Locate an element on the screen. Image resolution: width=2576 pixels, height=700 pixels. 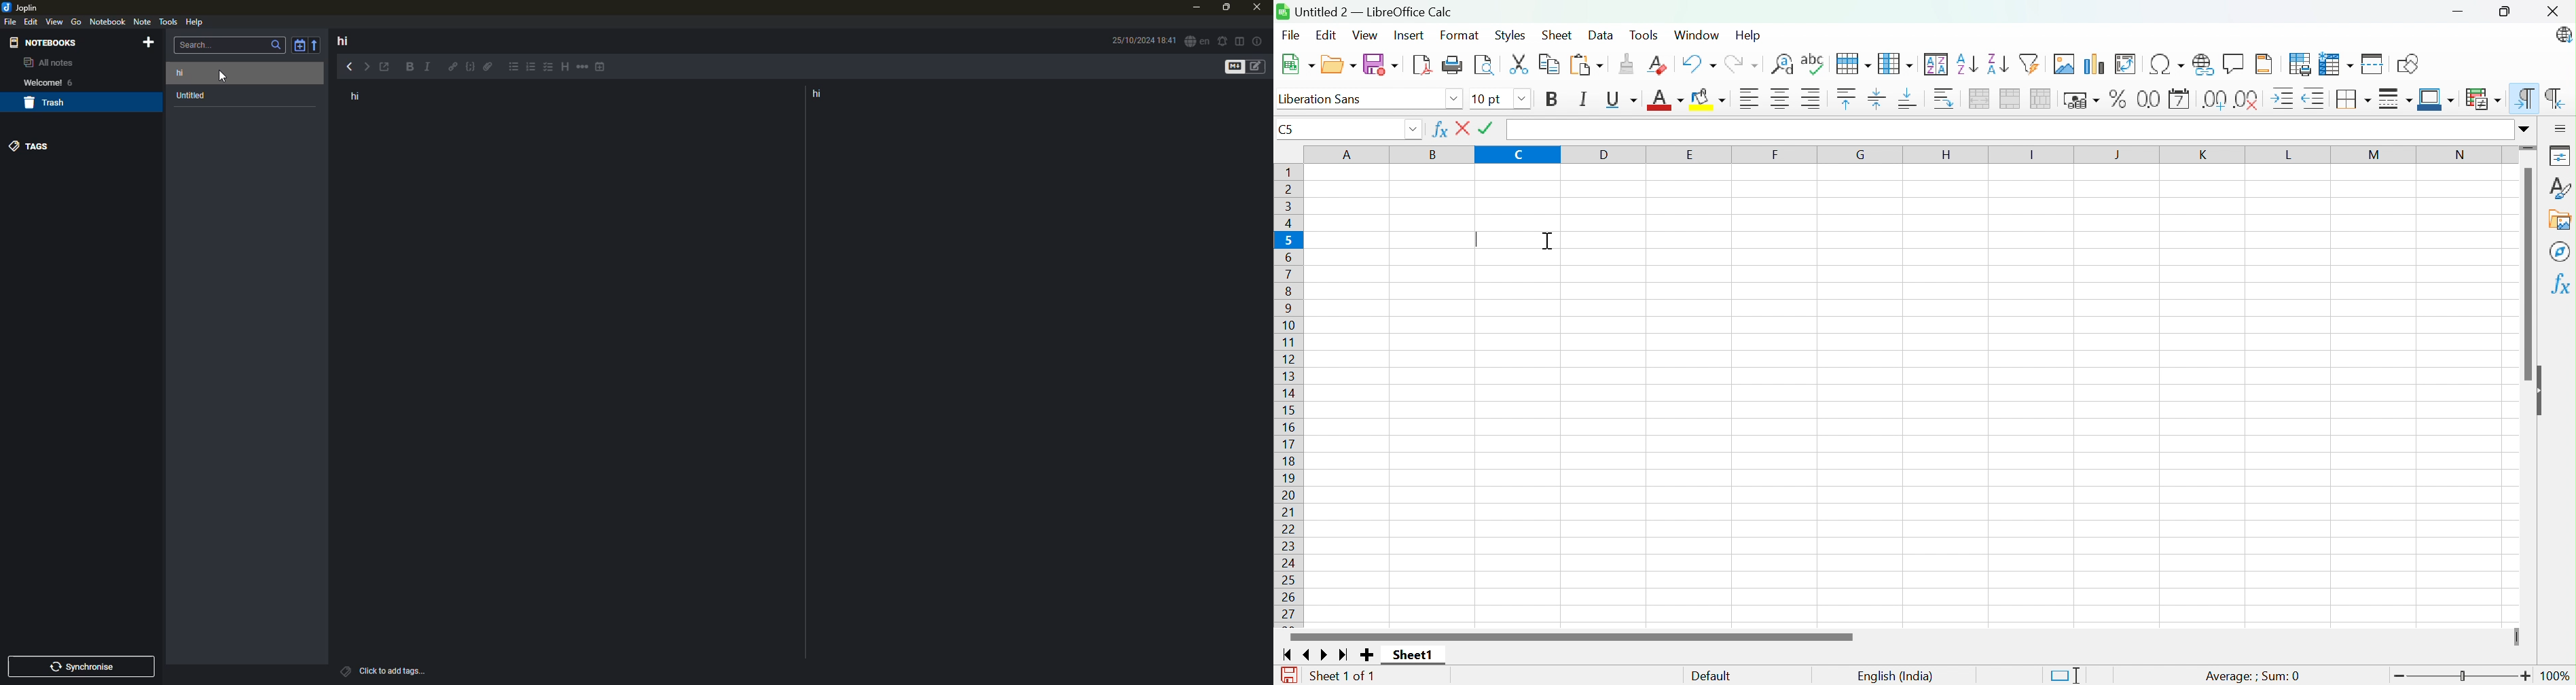
minimize is located at coordinates (1195, 8).